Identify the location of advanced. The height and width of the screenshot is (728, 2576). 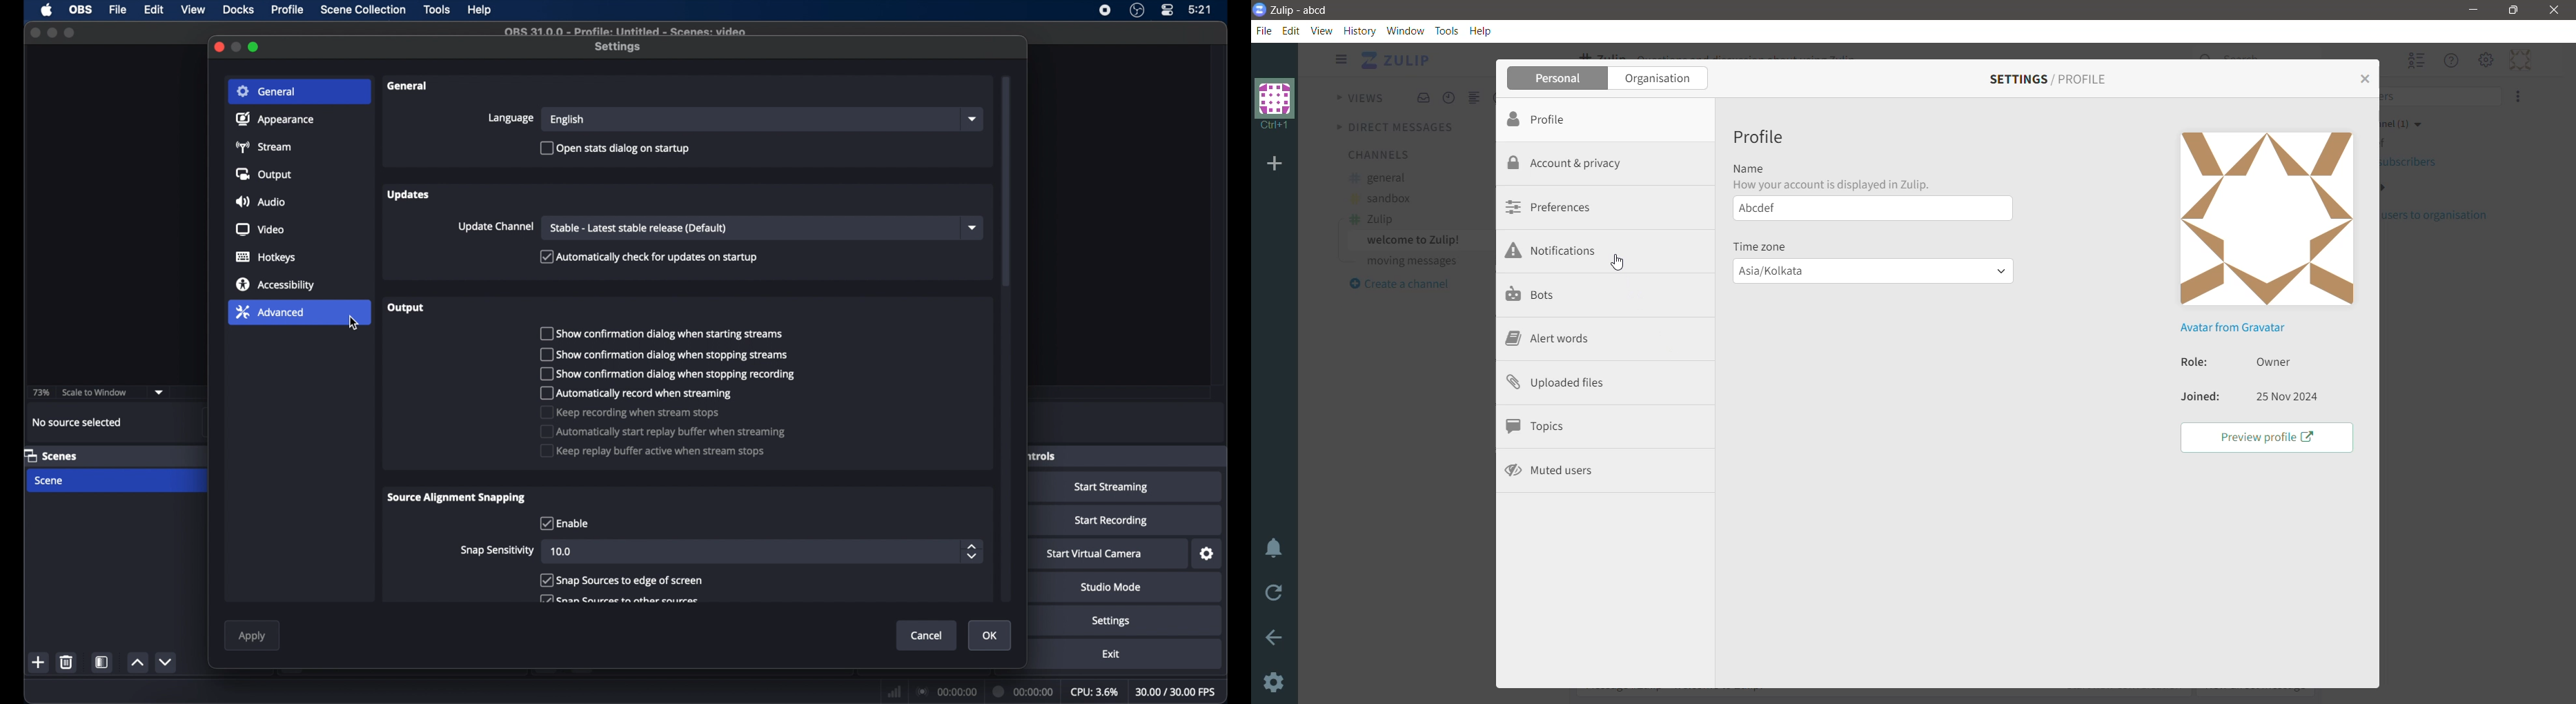
(270, 312).